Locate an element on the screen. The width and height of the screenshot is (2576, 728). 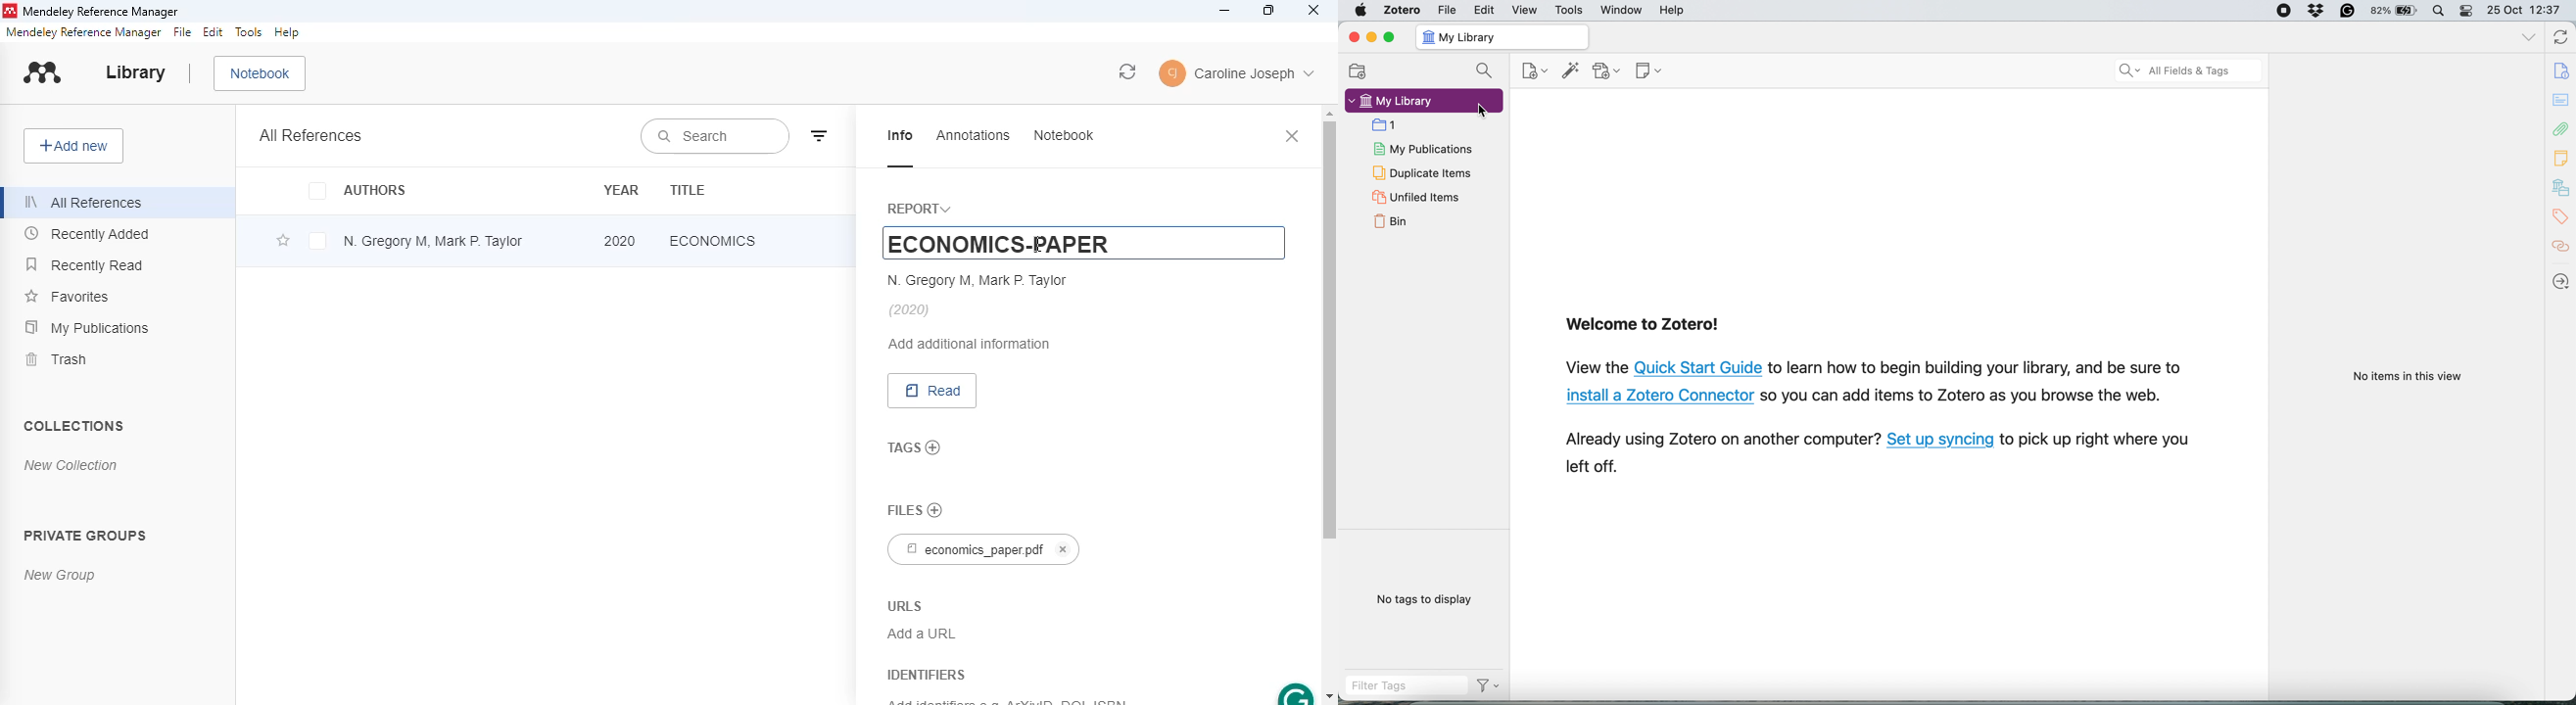
minimize is located at coordinates (1373, 39).